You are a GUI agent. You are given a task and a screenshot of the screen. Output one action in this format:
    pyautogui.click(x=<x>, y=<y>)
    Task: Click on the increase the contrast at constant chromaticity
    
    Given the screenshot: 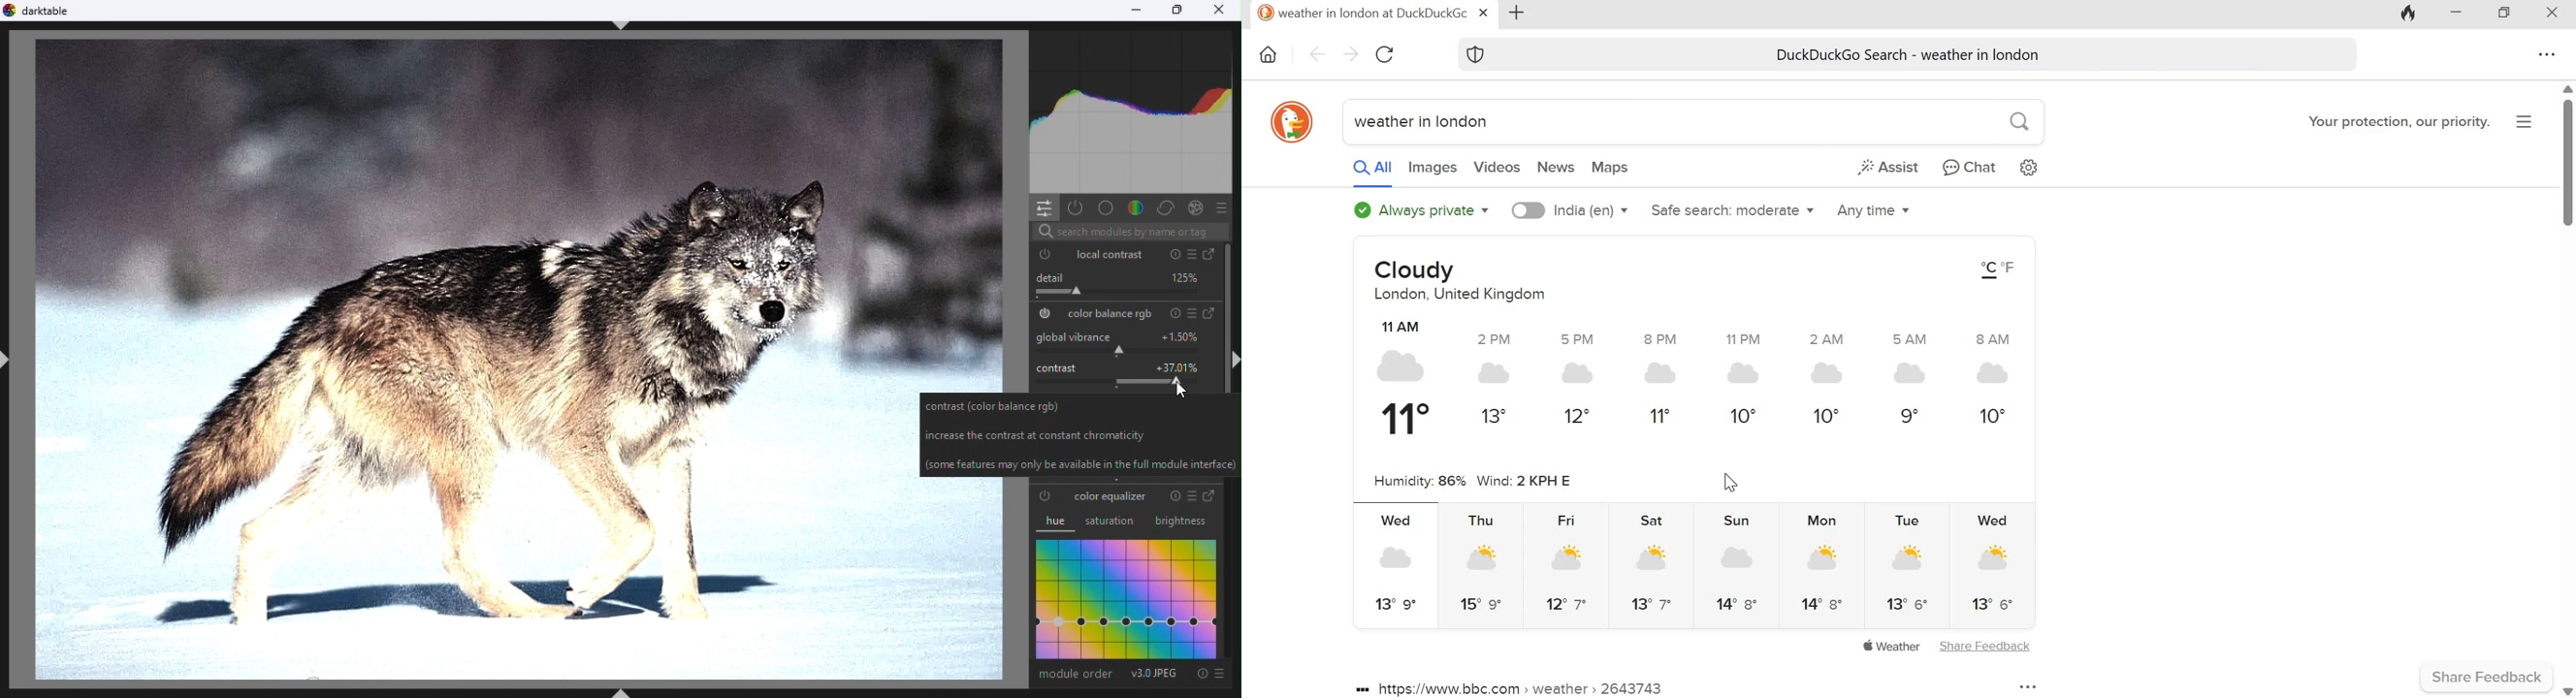 What is the action you would take?
    pyautogui.click(x=1034, y=435)
    